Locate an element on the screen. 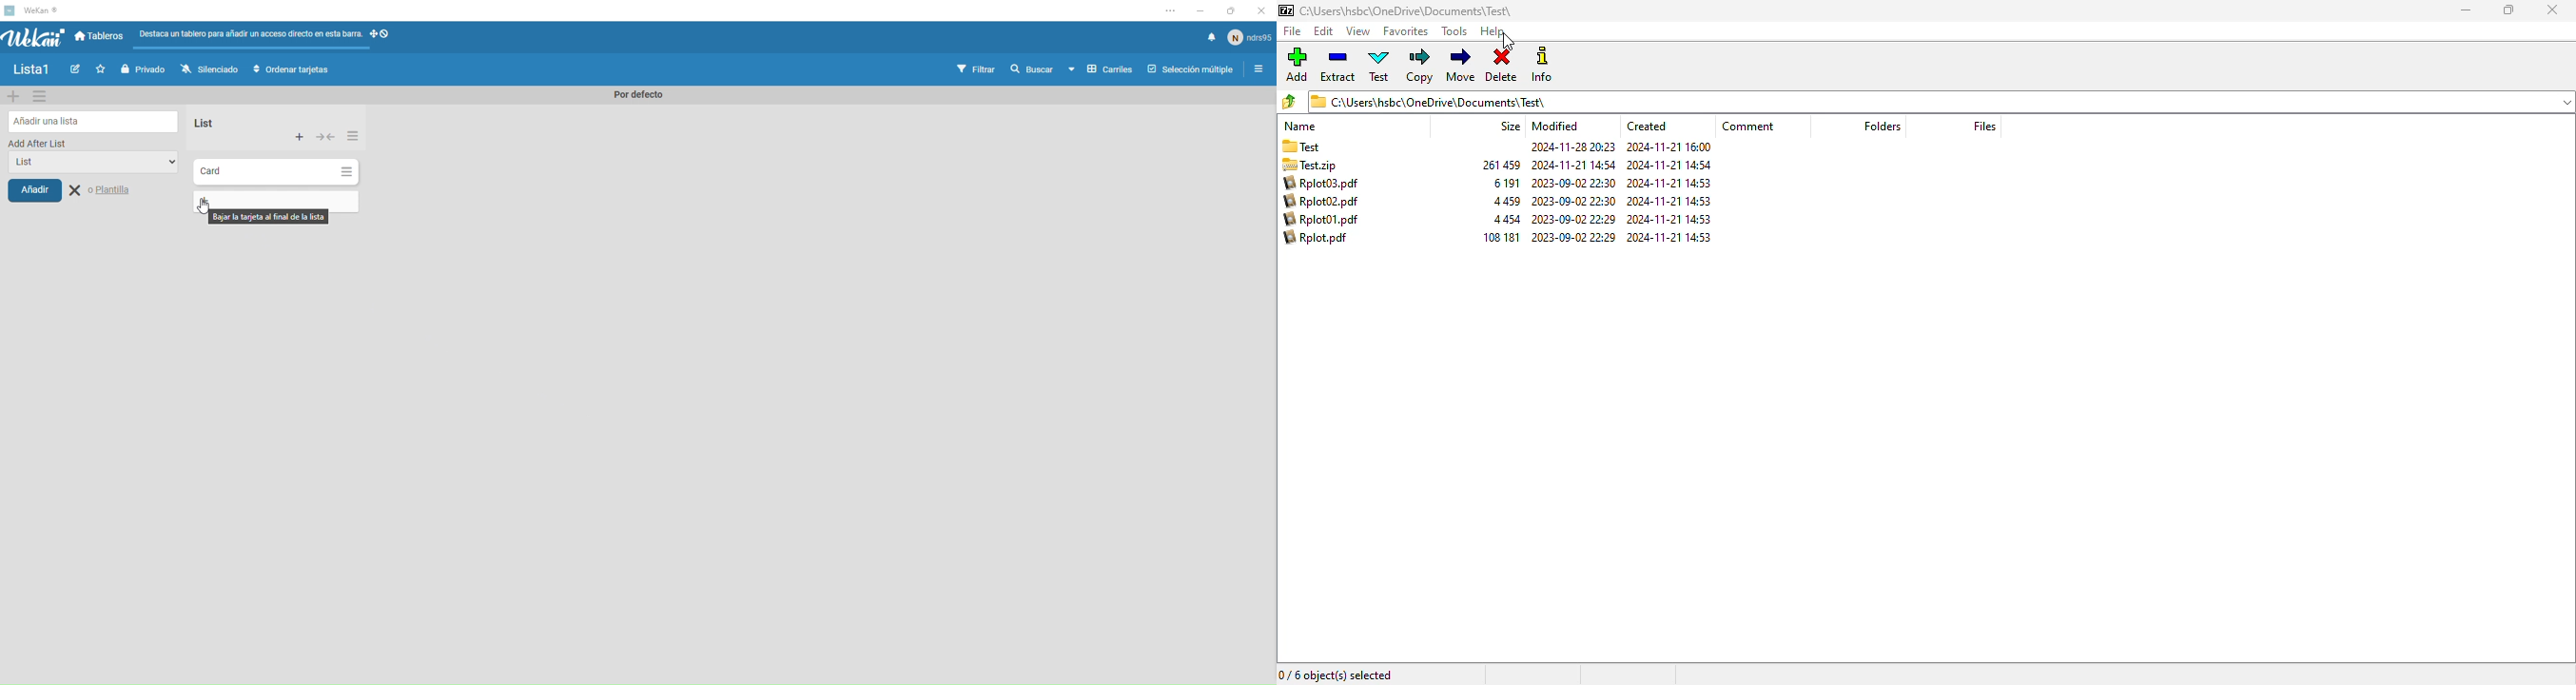 The width and height of the screenshot is (2576, 700). Rplot.pdf is located at coordinates (1320, 238).